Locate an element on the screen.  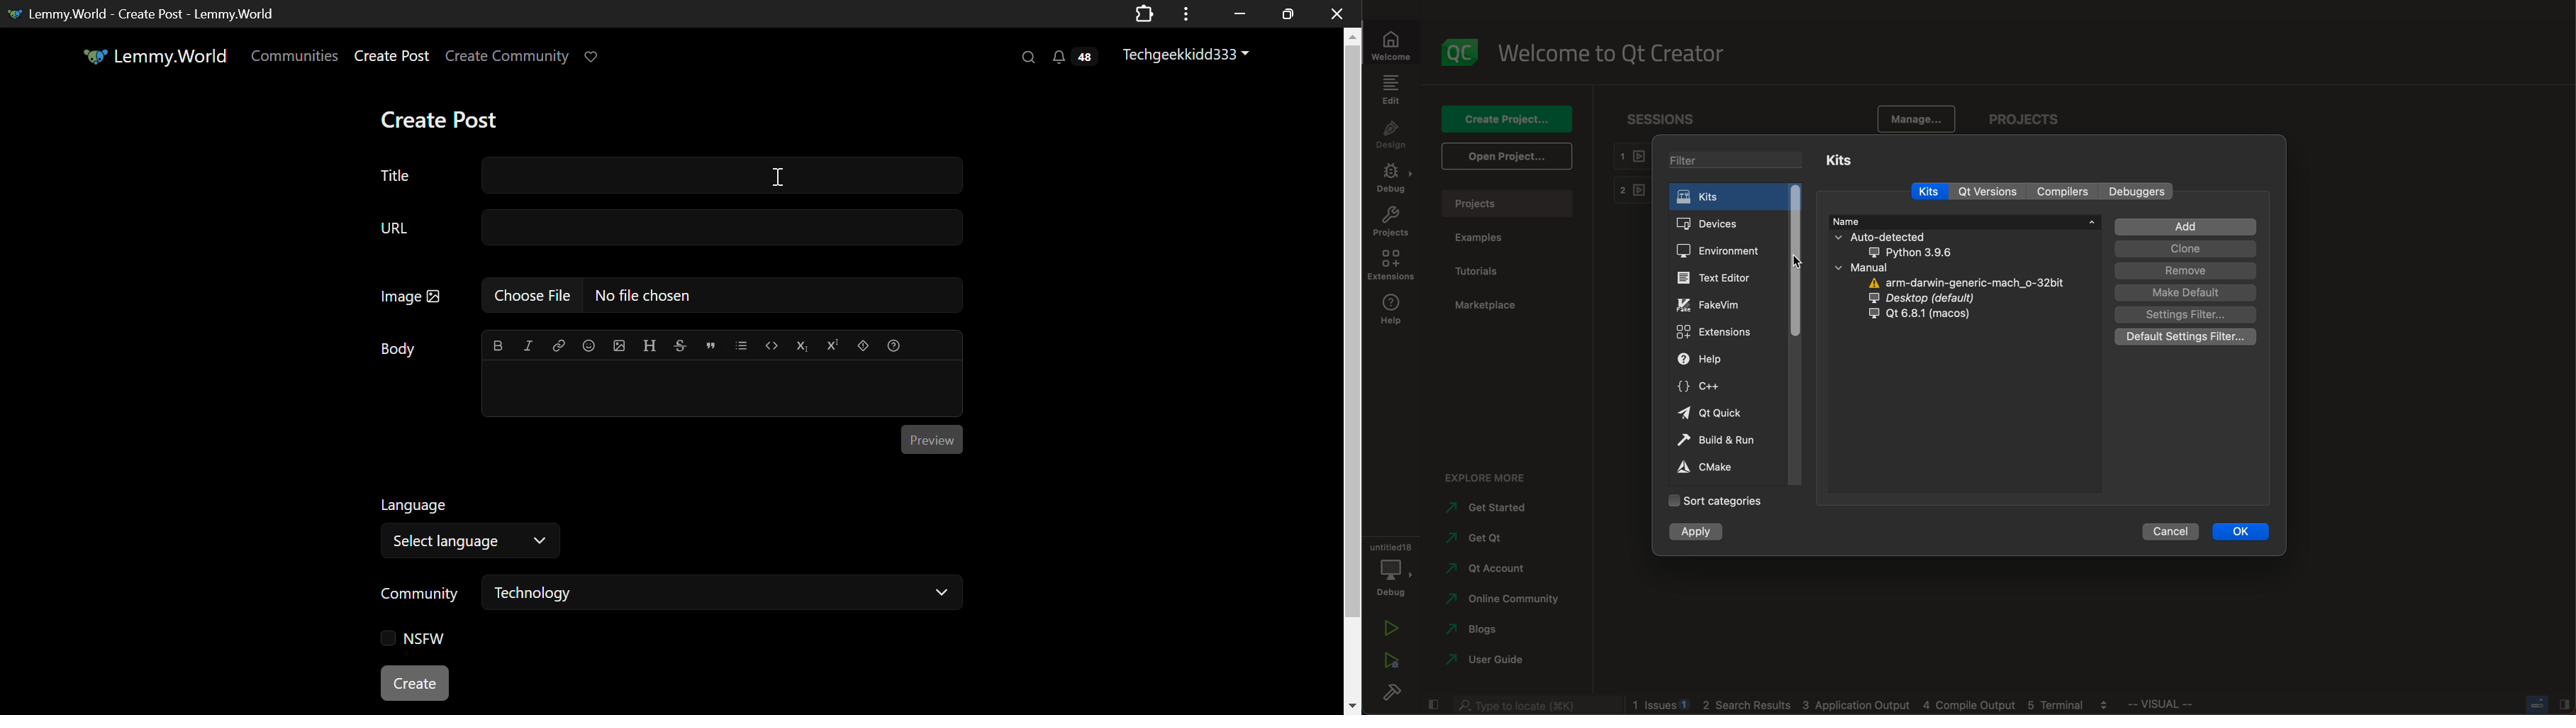
bold is located at coordinates (498, 345).